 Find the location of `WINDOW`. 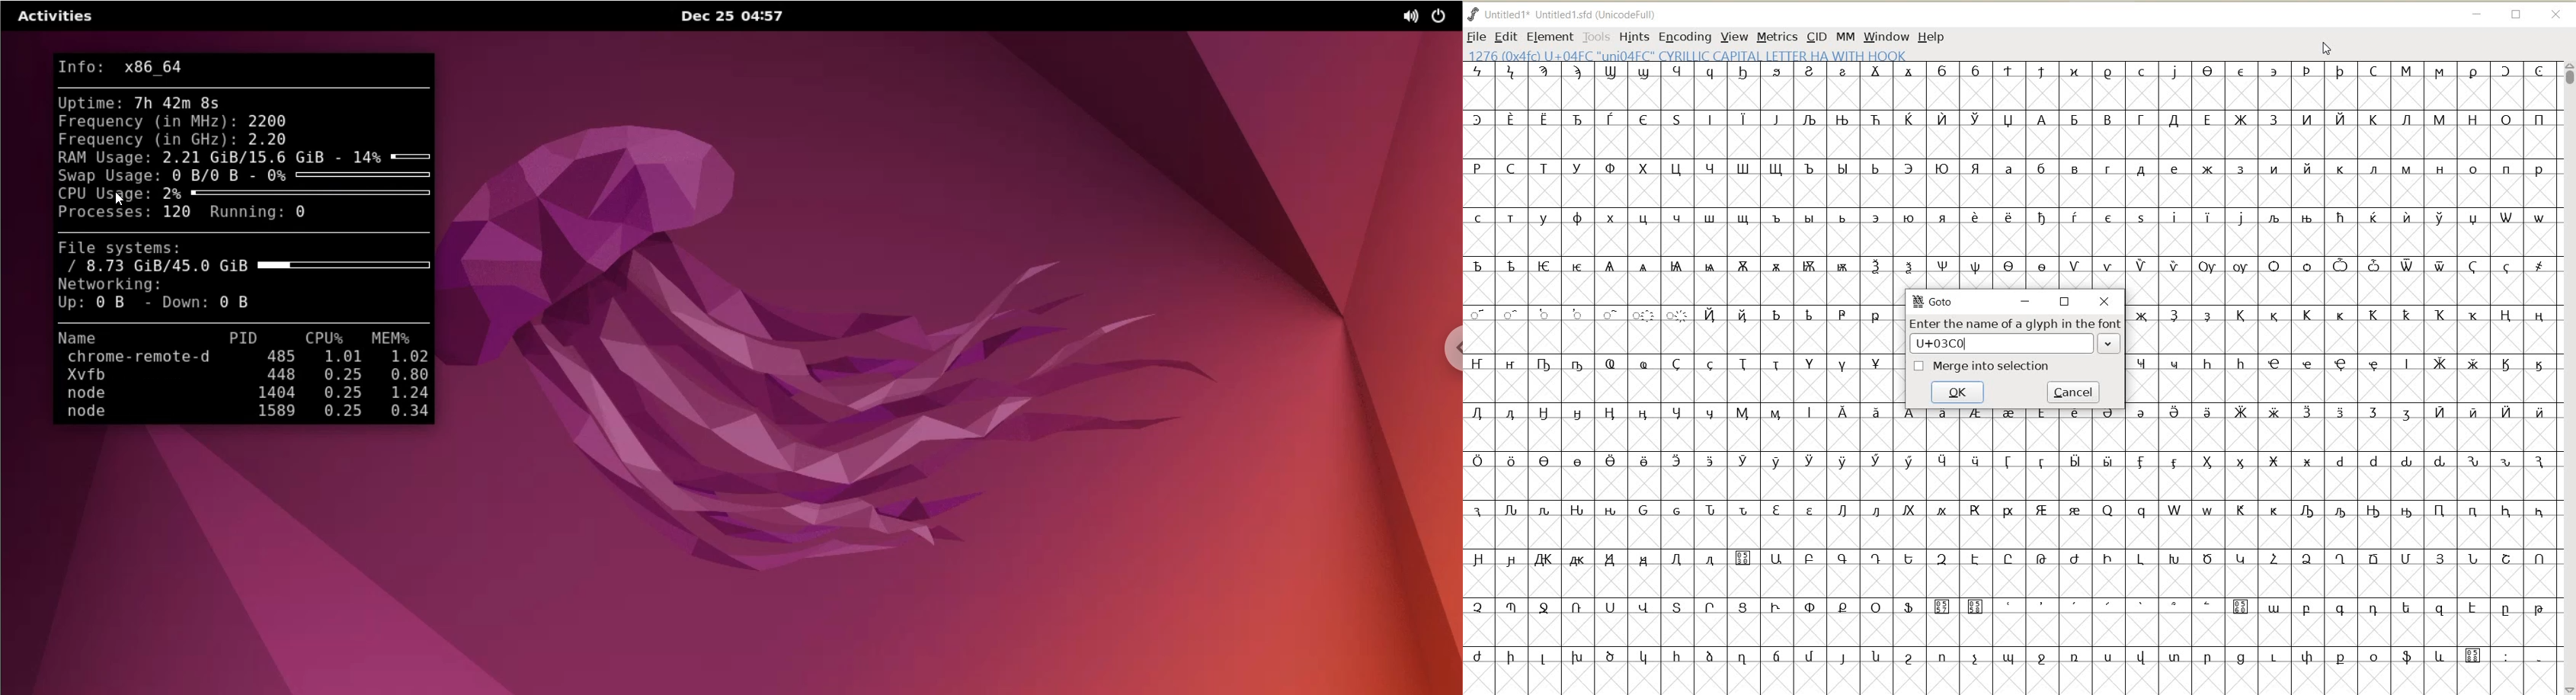

WINDOW is located at coordinates (1886, 36).